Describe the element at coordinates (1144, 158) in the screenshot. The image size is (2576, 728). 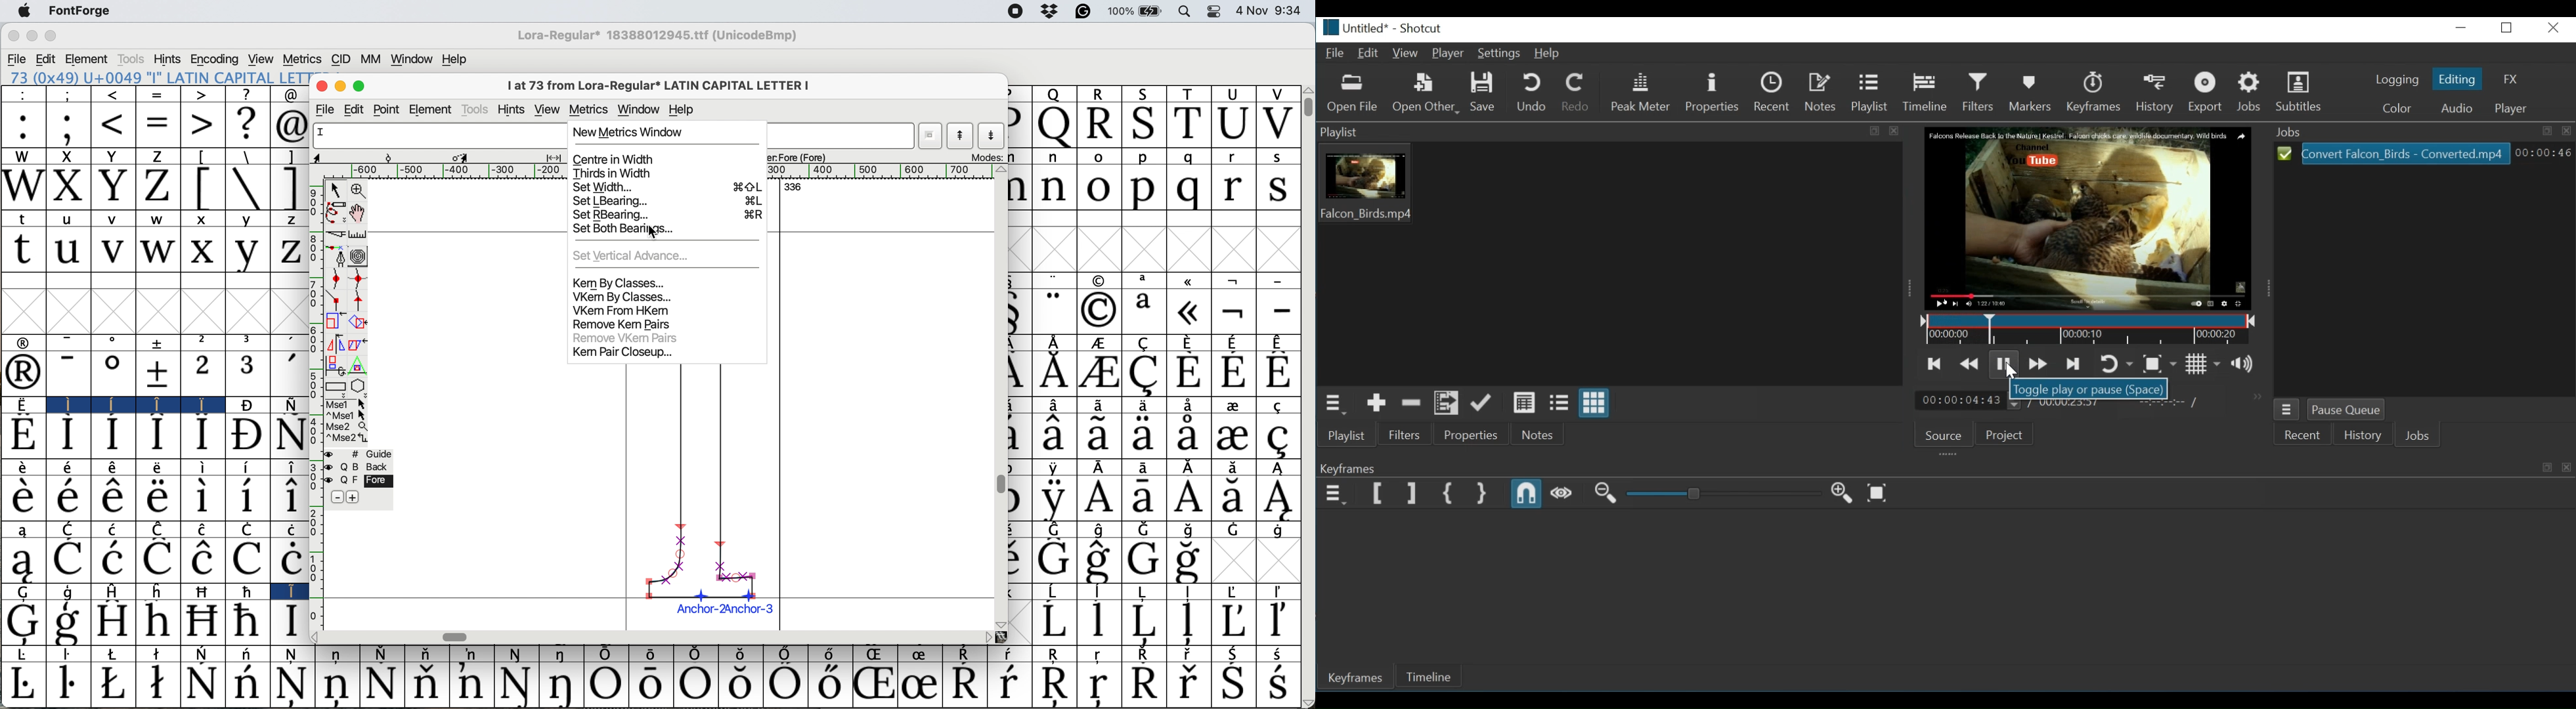
I see `p` at that location.